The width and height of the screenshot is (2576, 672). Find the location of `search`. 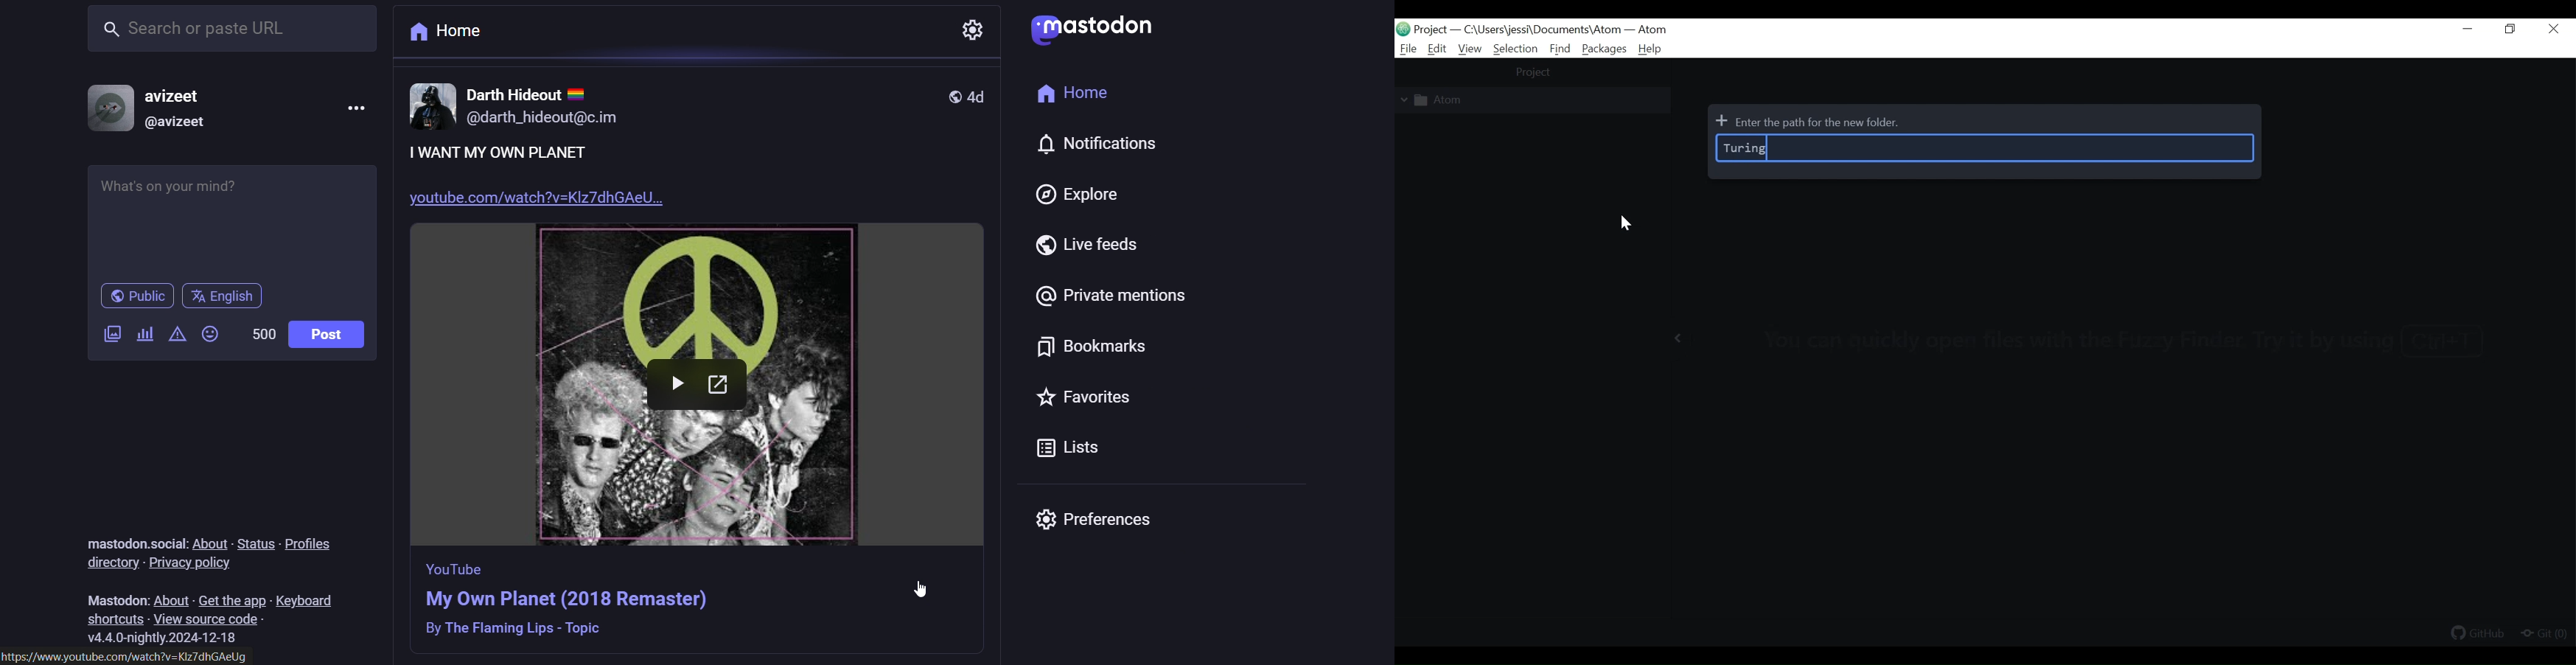

search is located at coordinates (233, 32).